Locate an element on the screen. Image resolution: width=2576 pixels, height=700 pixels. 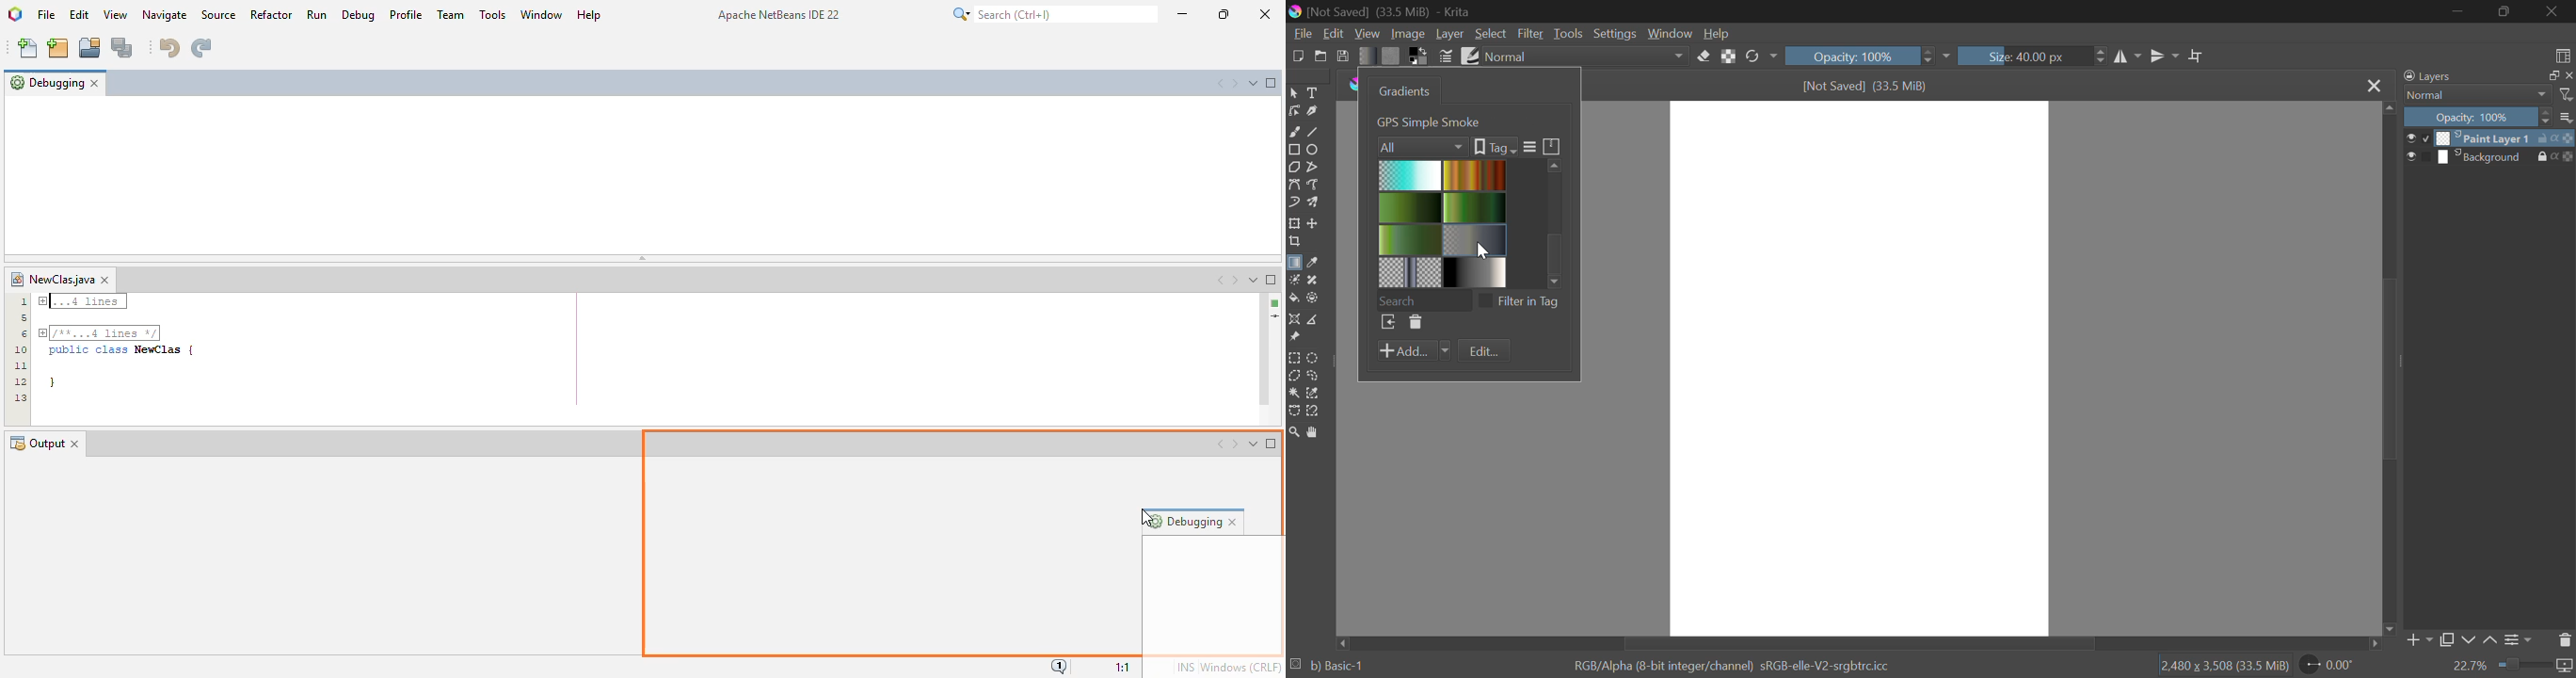
Windows (CRLF) is located at coordinates (1241, 665).